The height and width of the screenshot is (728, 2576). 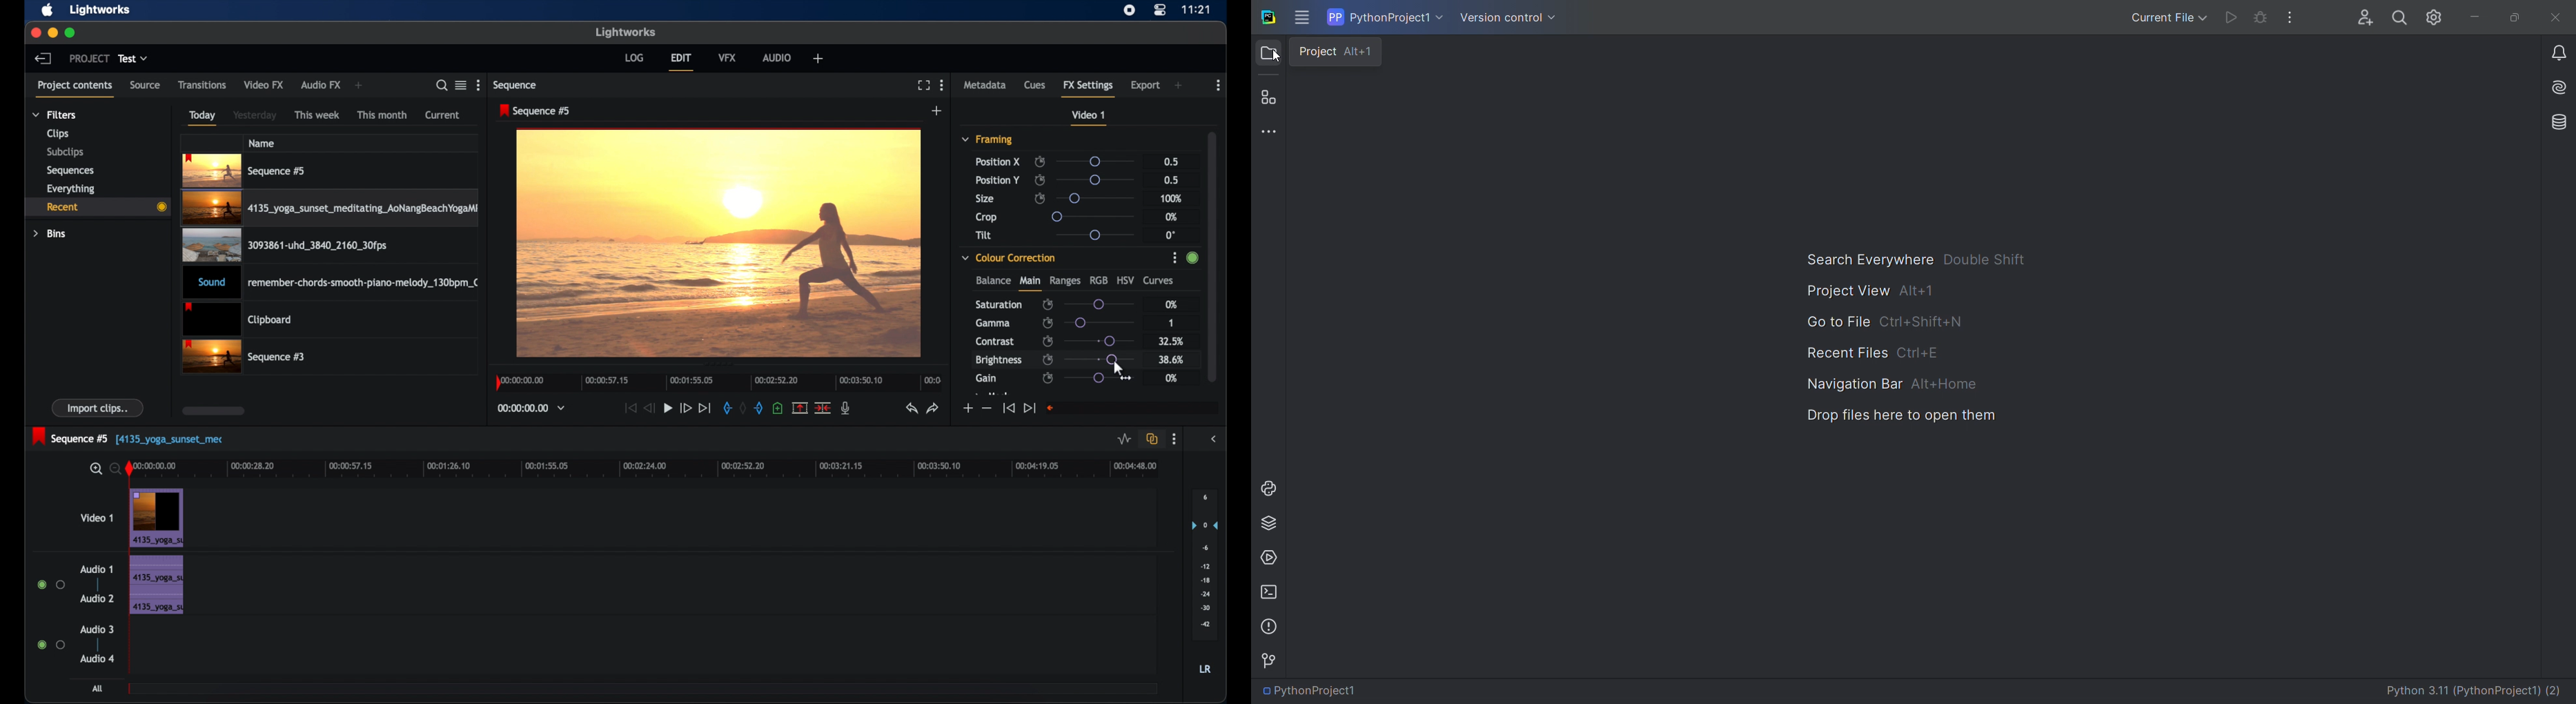 I want to click on sidebar, so click(x=1216, y=439).